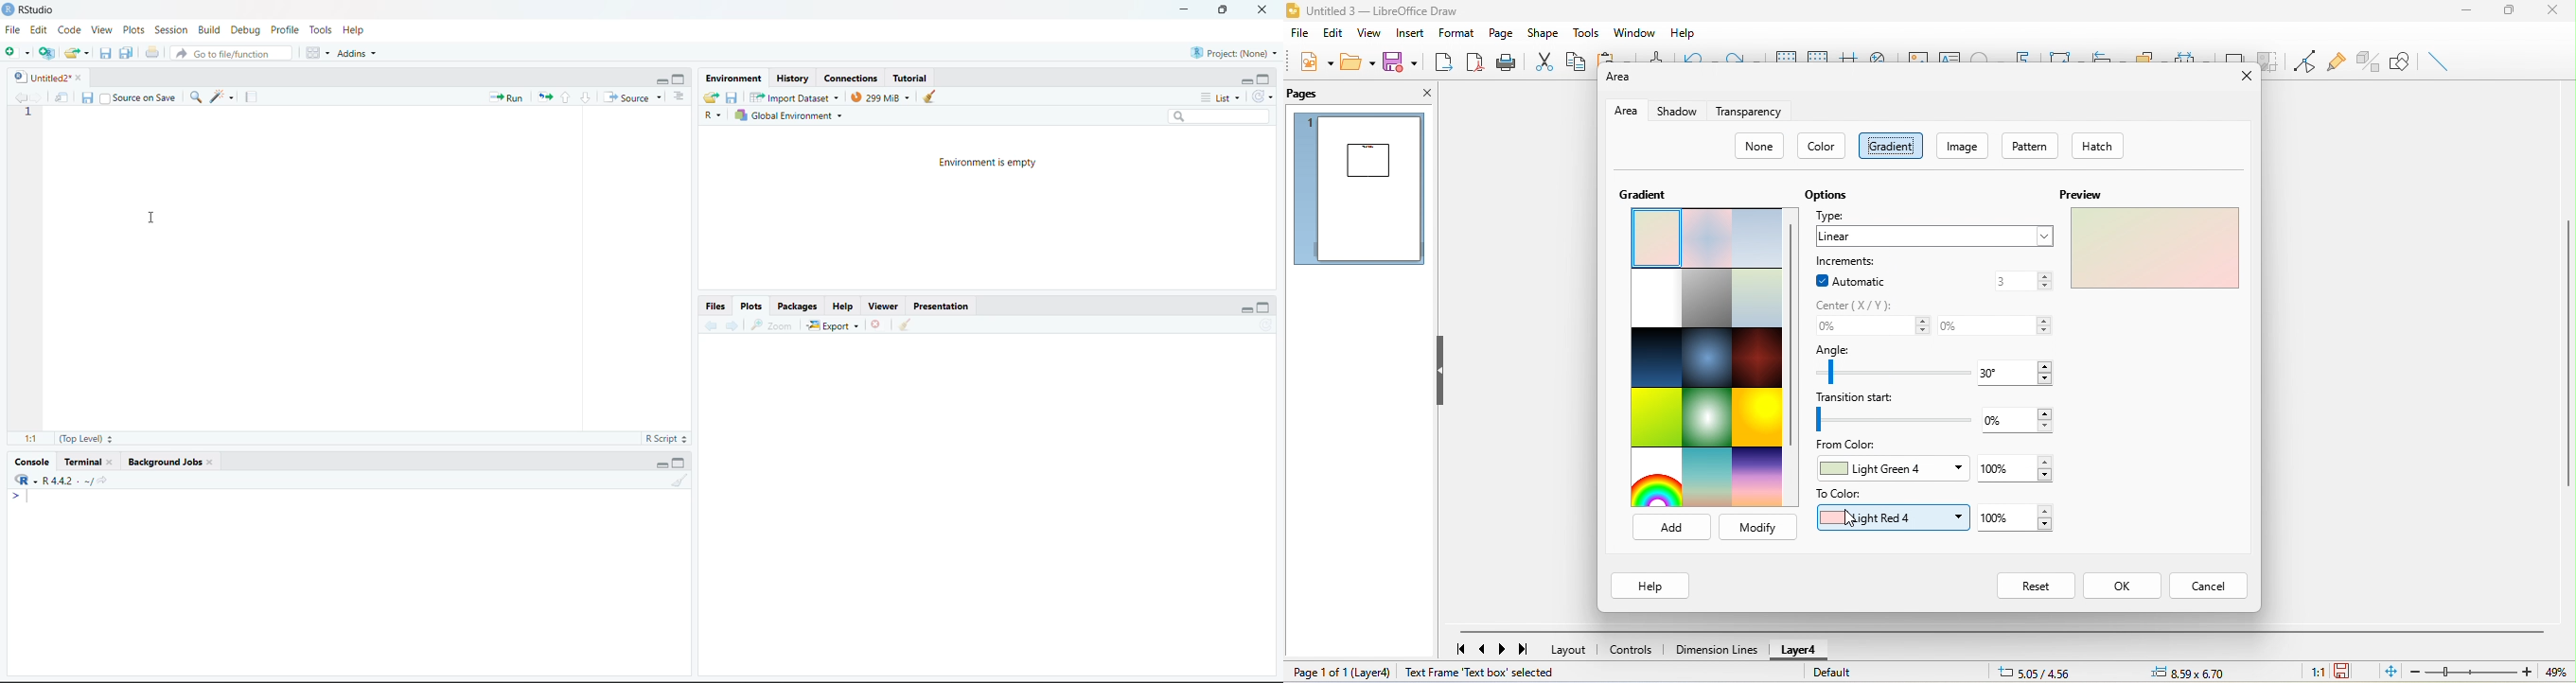  Describe the element at coordinates (2024, 418) in the screenshot. I see `transition-0%` at that location.